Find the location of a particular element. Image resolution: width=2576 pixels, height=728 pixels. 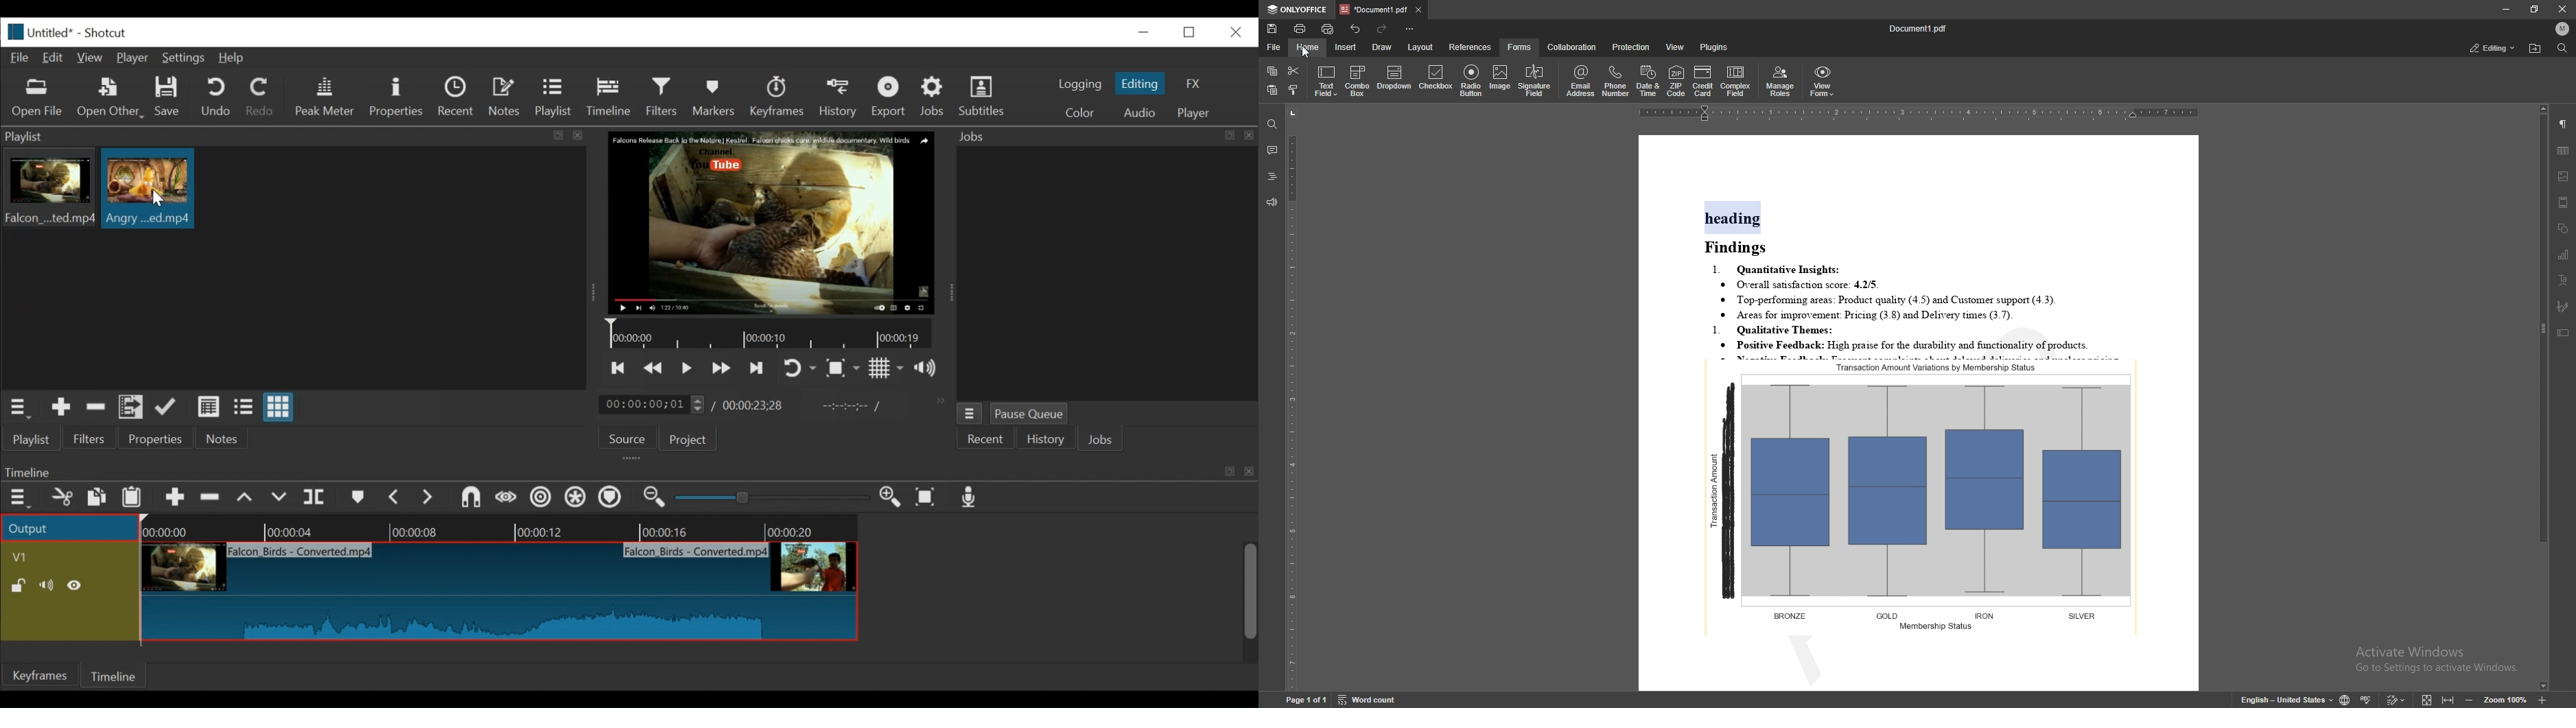

playlist menu is located at coordinates (21, 406).